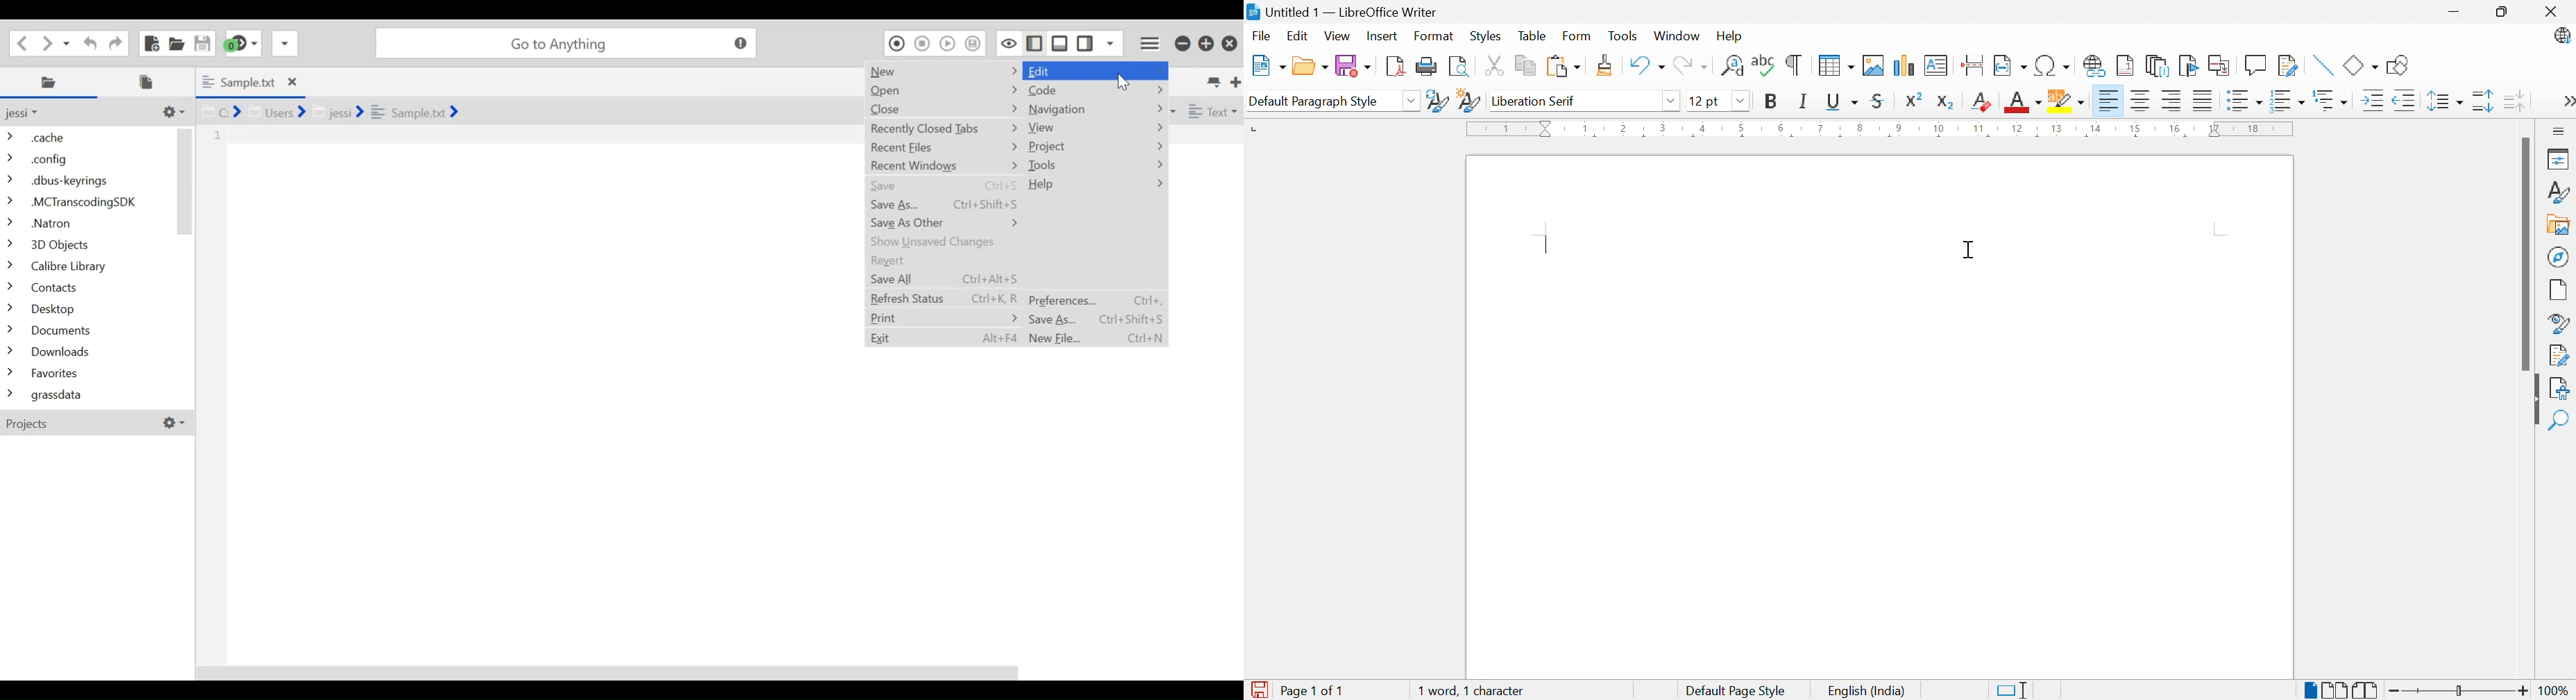 Image resolution: width=2576 pixels, height=700 pixels. Describe the element at coordinates (1298, 35) in the screenshot. I see `Edit` at that location.